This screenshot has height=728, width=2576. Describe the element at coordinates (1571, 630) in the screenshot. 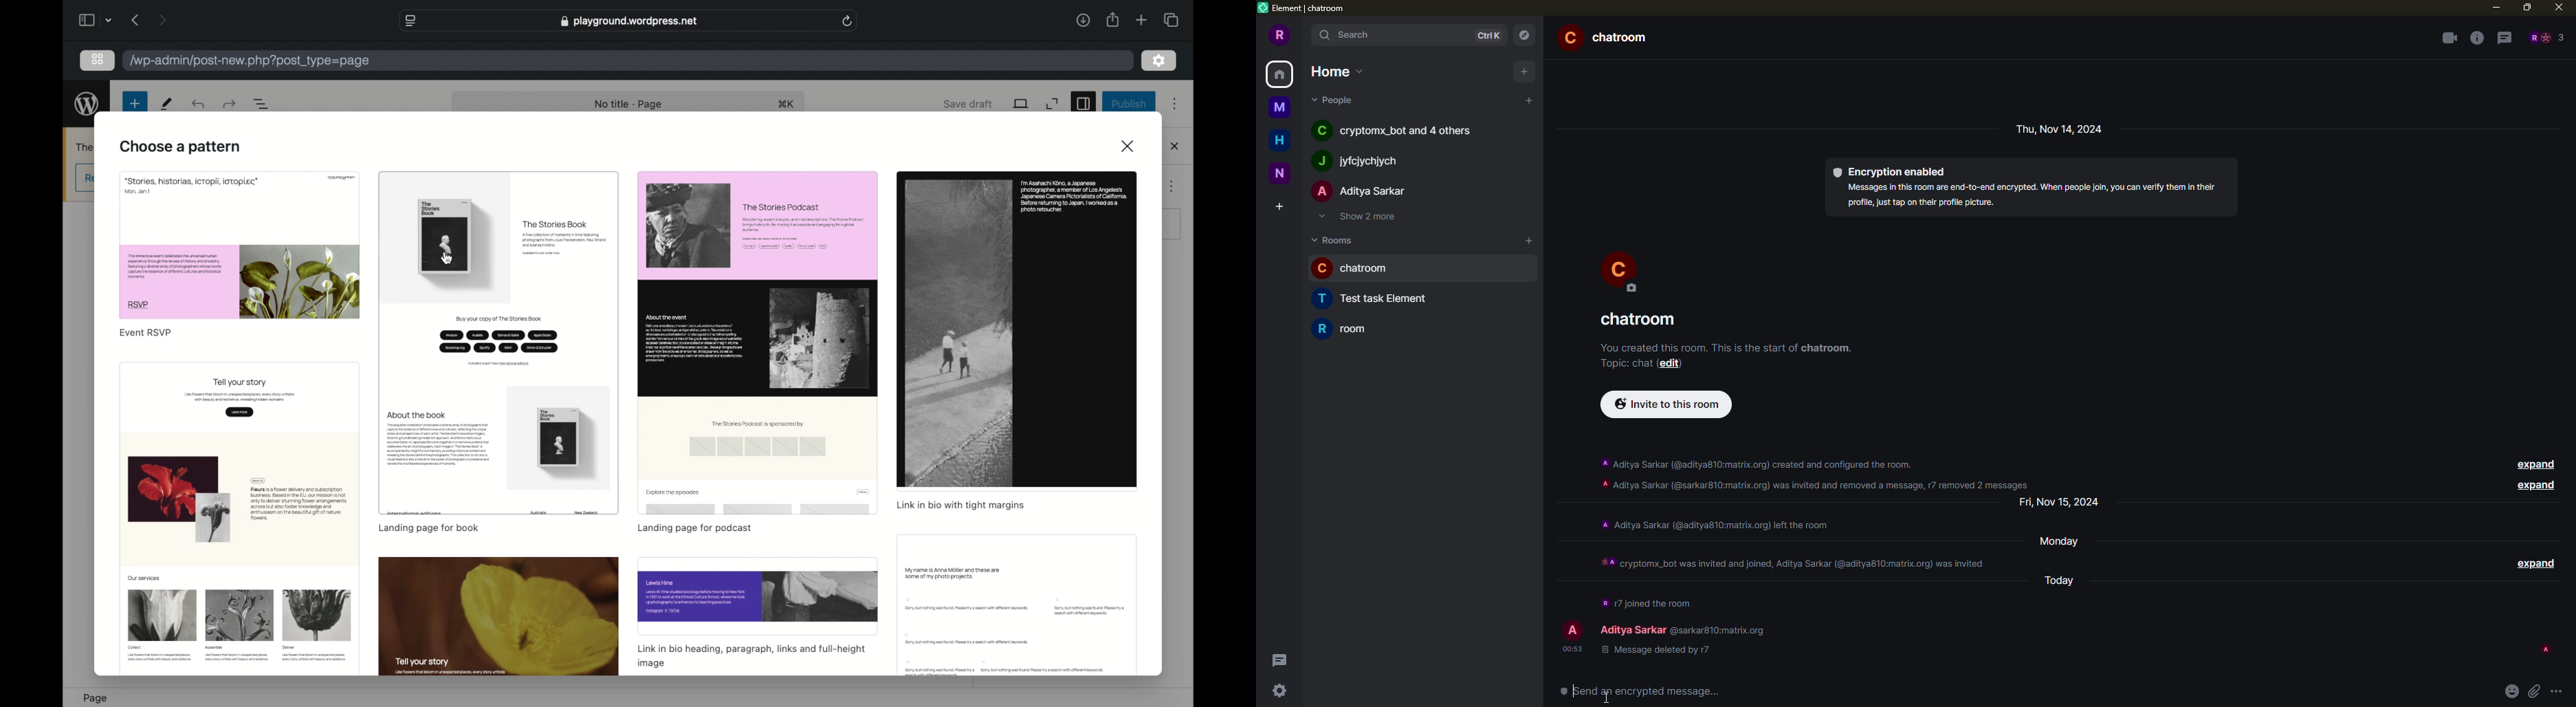

I see `profile` at that location.